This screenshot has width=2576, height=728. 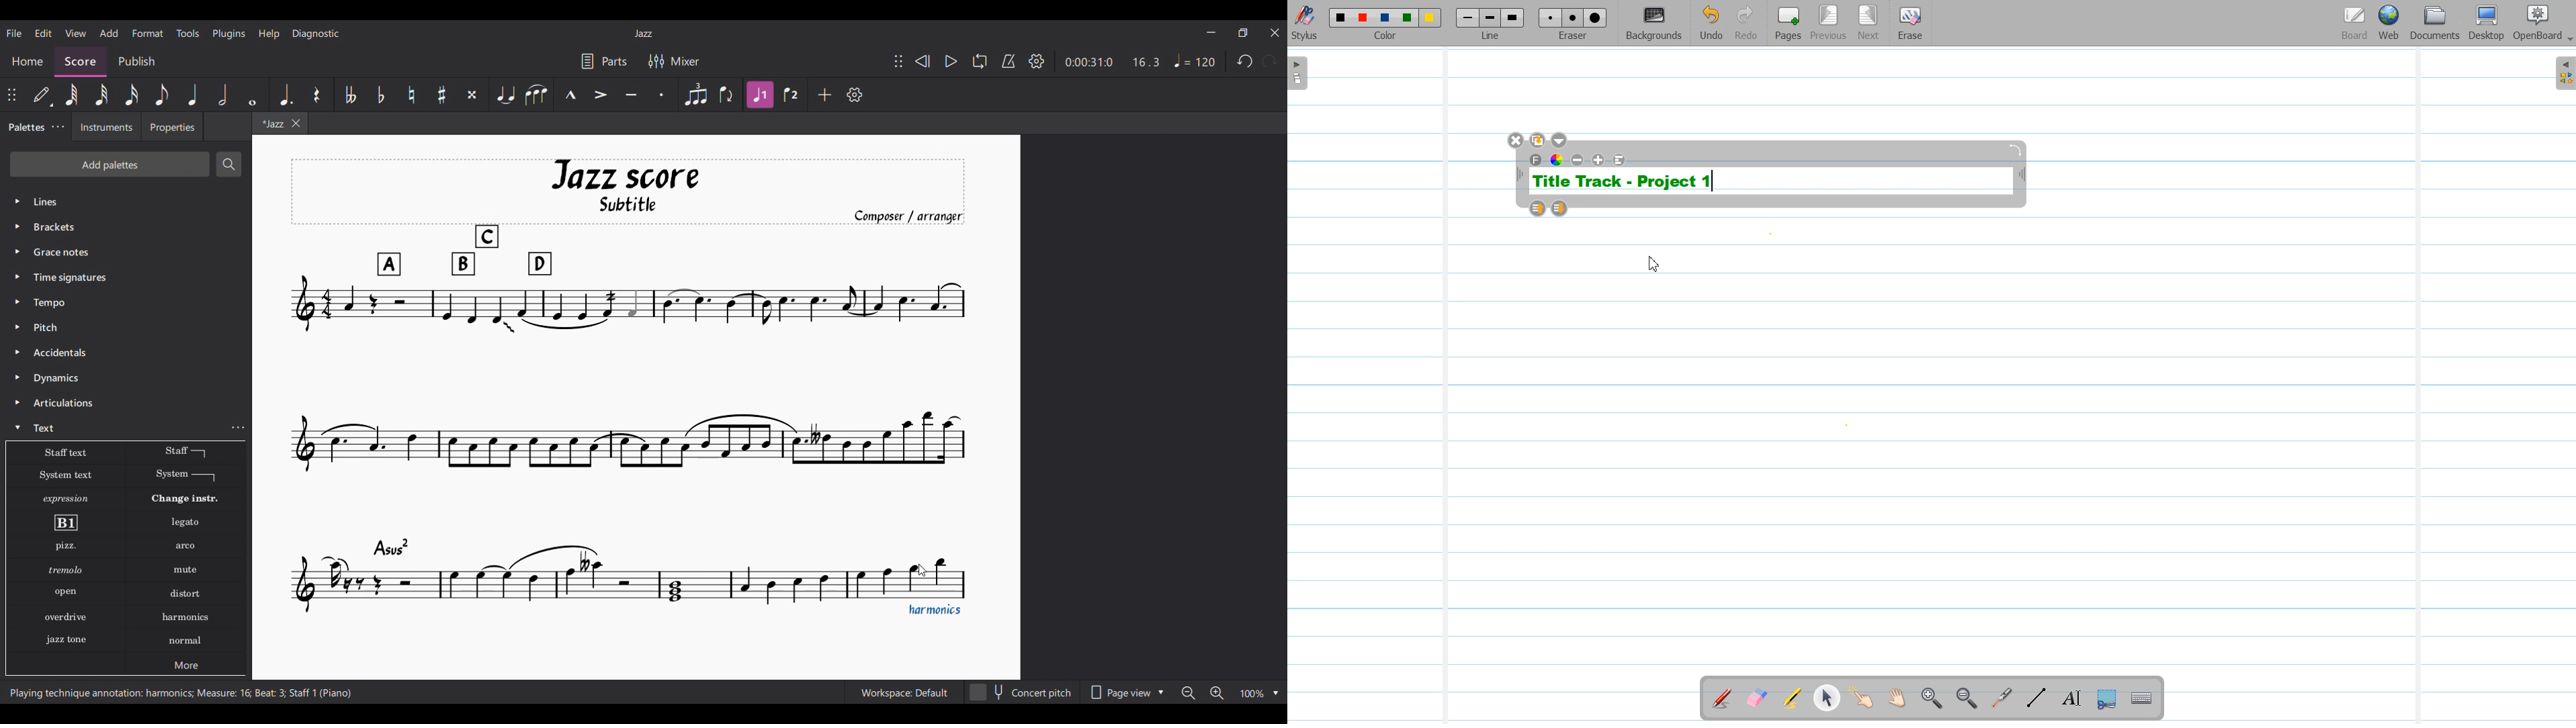 I want to click on Current duration and ratio, so click(x=1113, y=62).